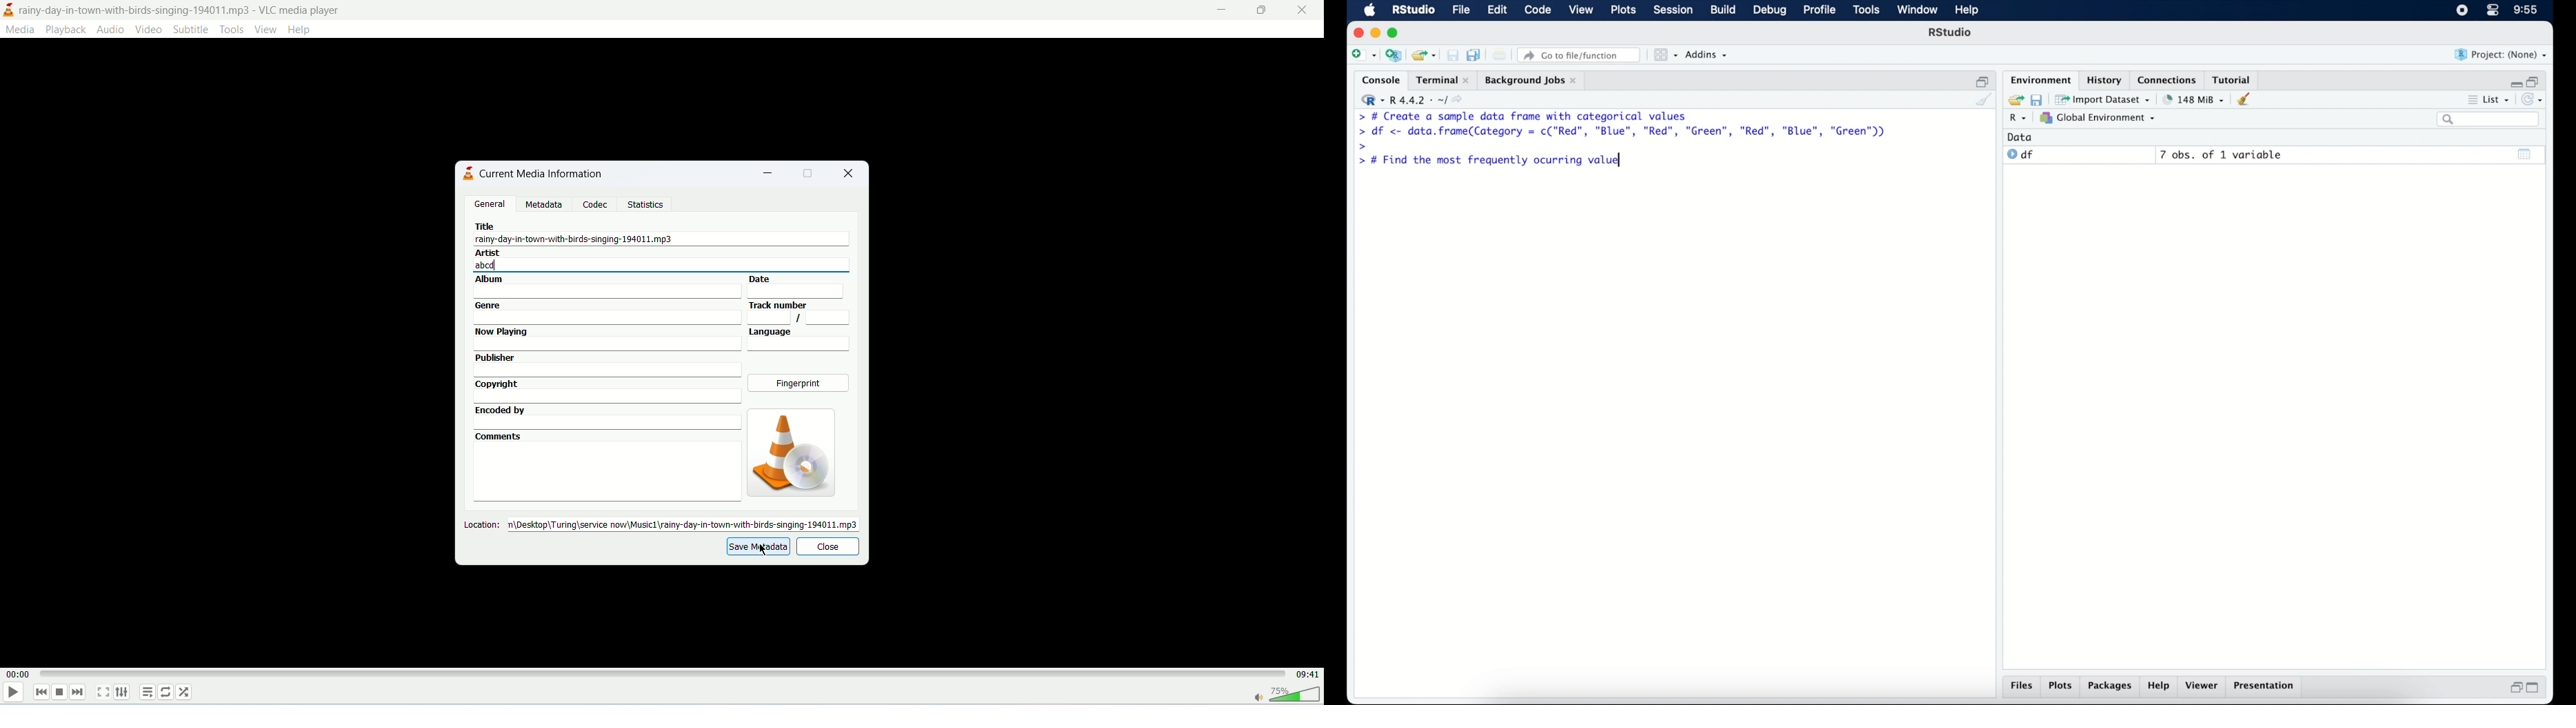  What do you see at coordinates (2222, 155) in the screenshot?
I see `7 obs, of 1 variable` at bounding box center [2222, 155].